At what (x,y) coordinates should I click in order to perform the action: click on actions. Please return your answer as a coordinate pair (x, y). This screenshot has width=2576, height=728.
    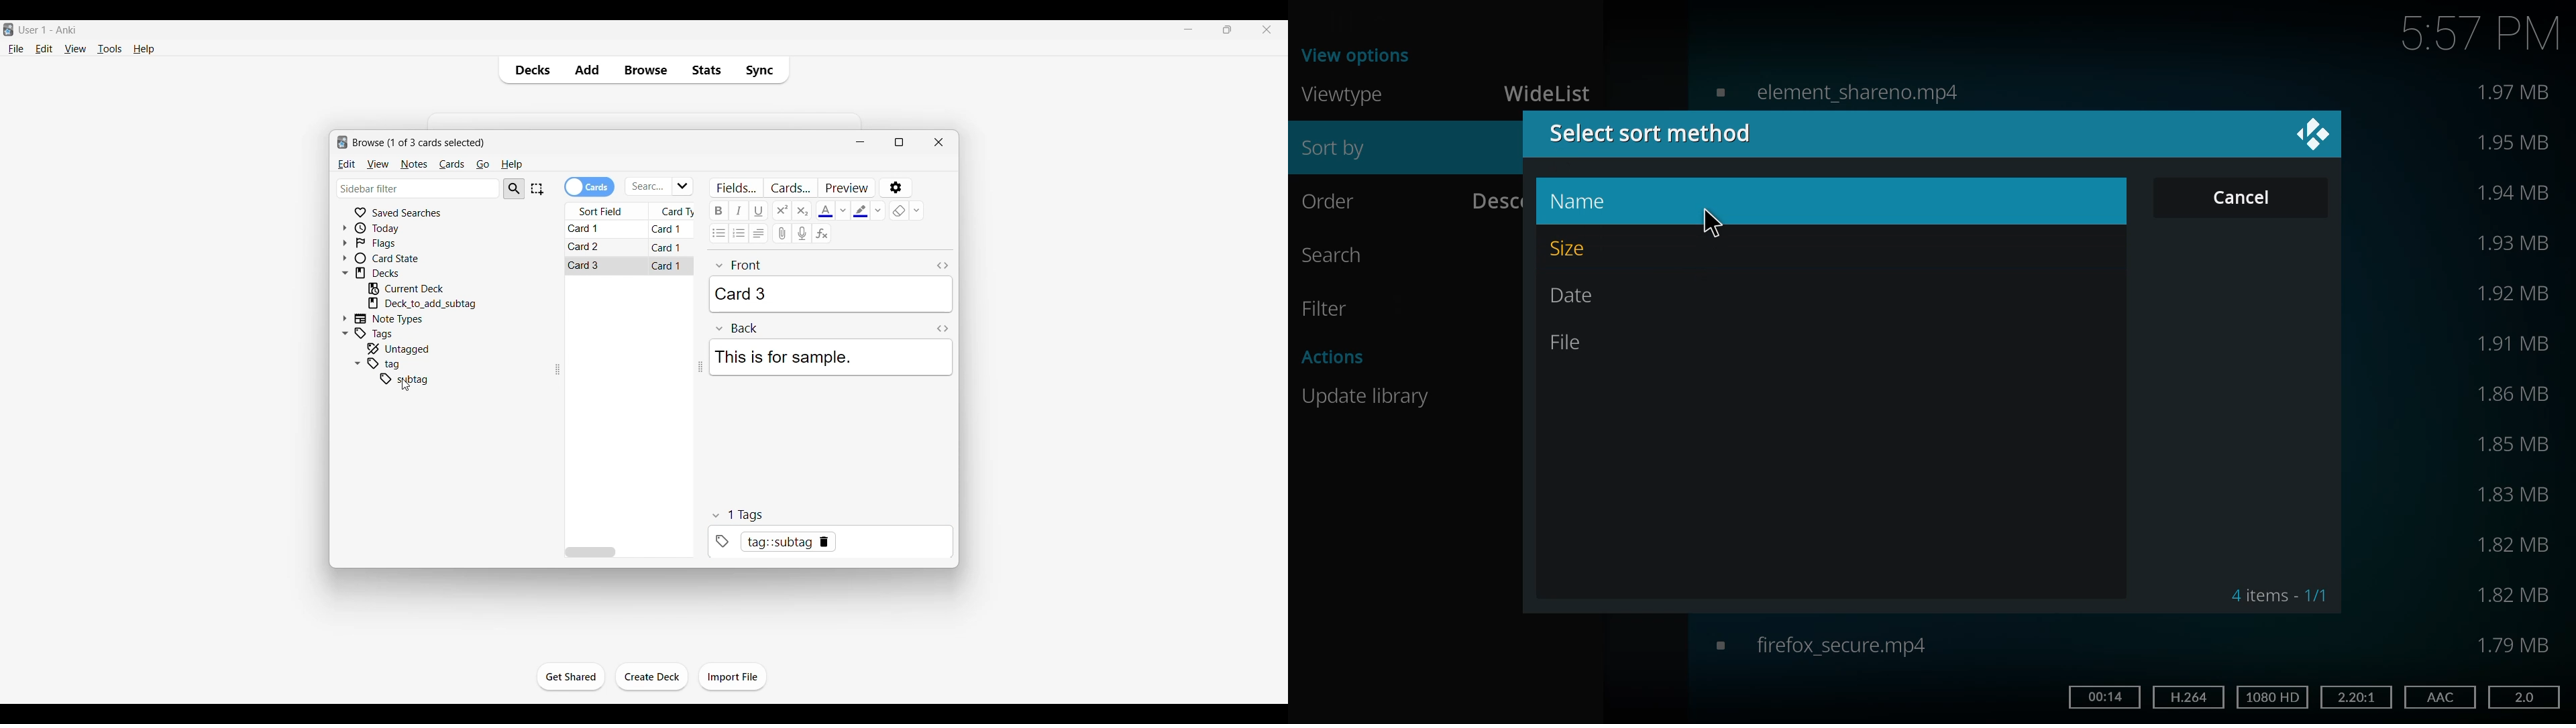
    Looking at the image, I should click on (1336, 355).